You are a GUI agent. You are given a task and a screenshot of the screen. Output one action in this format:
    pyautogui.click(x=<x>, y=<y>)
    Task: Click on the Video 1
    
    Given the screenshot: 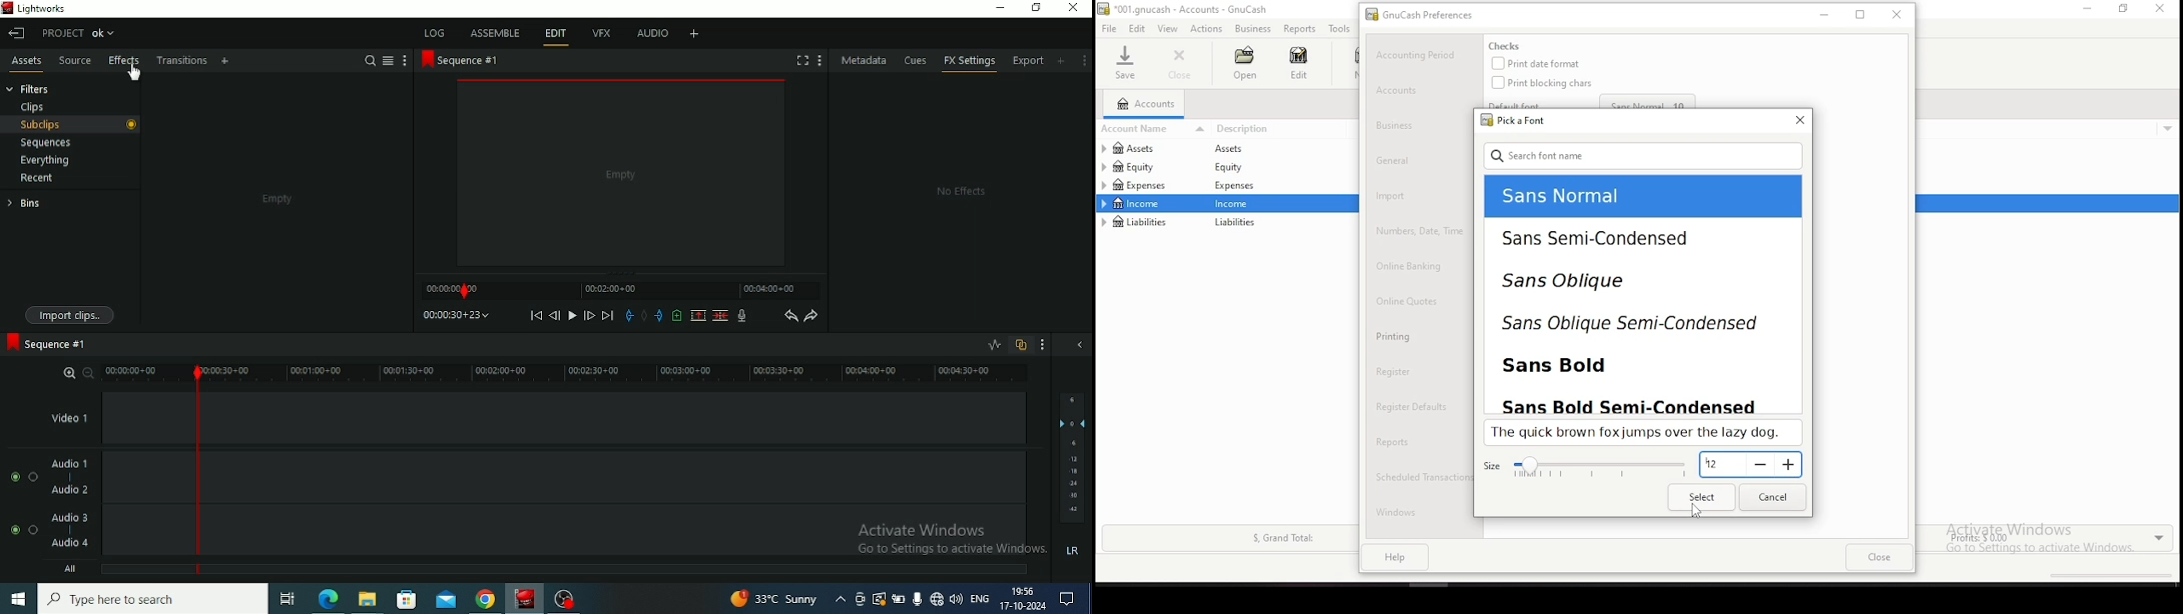 What is the action you would take?
    pyautogui.click(x=627, y=418)
    